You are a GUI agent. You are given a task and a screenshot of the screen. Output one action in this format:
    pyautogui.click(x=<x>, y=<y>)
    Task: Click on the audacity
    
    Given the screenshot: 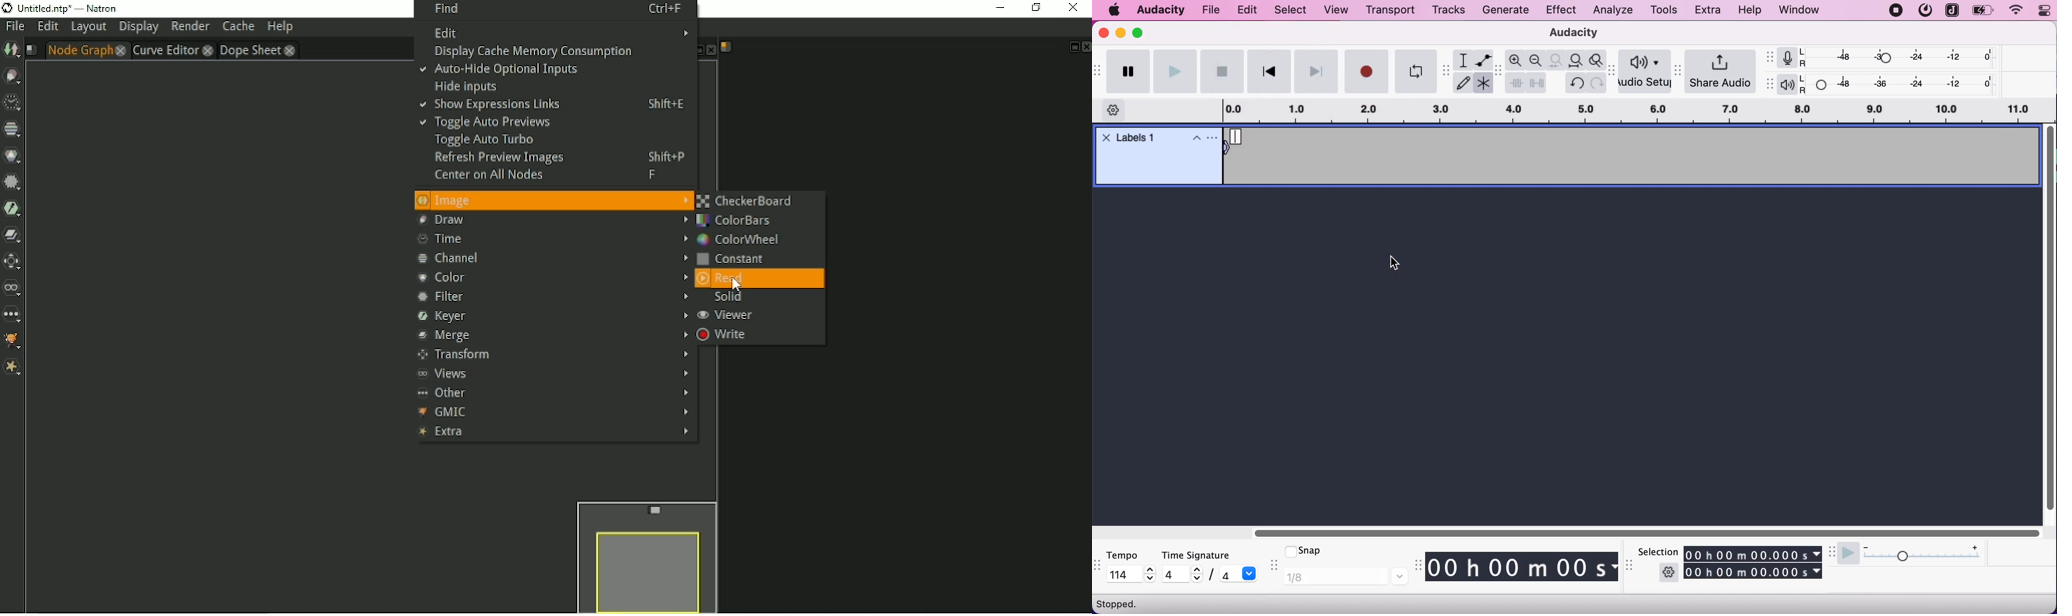 What is the action you would take?
    pyautogui.click(x=1574, y=32)
    